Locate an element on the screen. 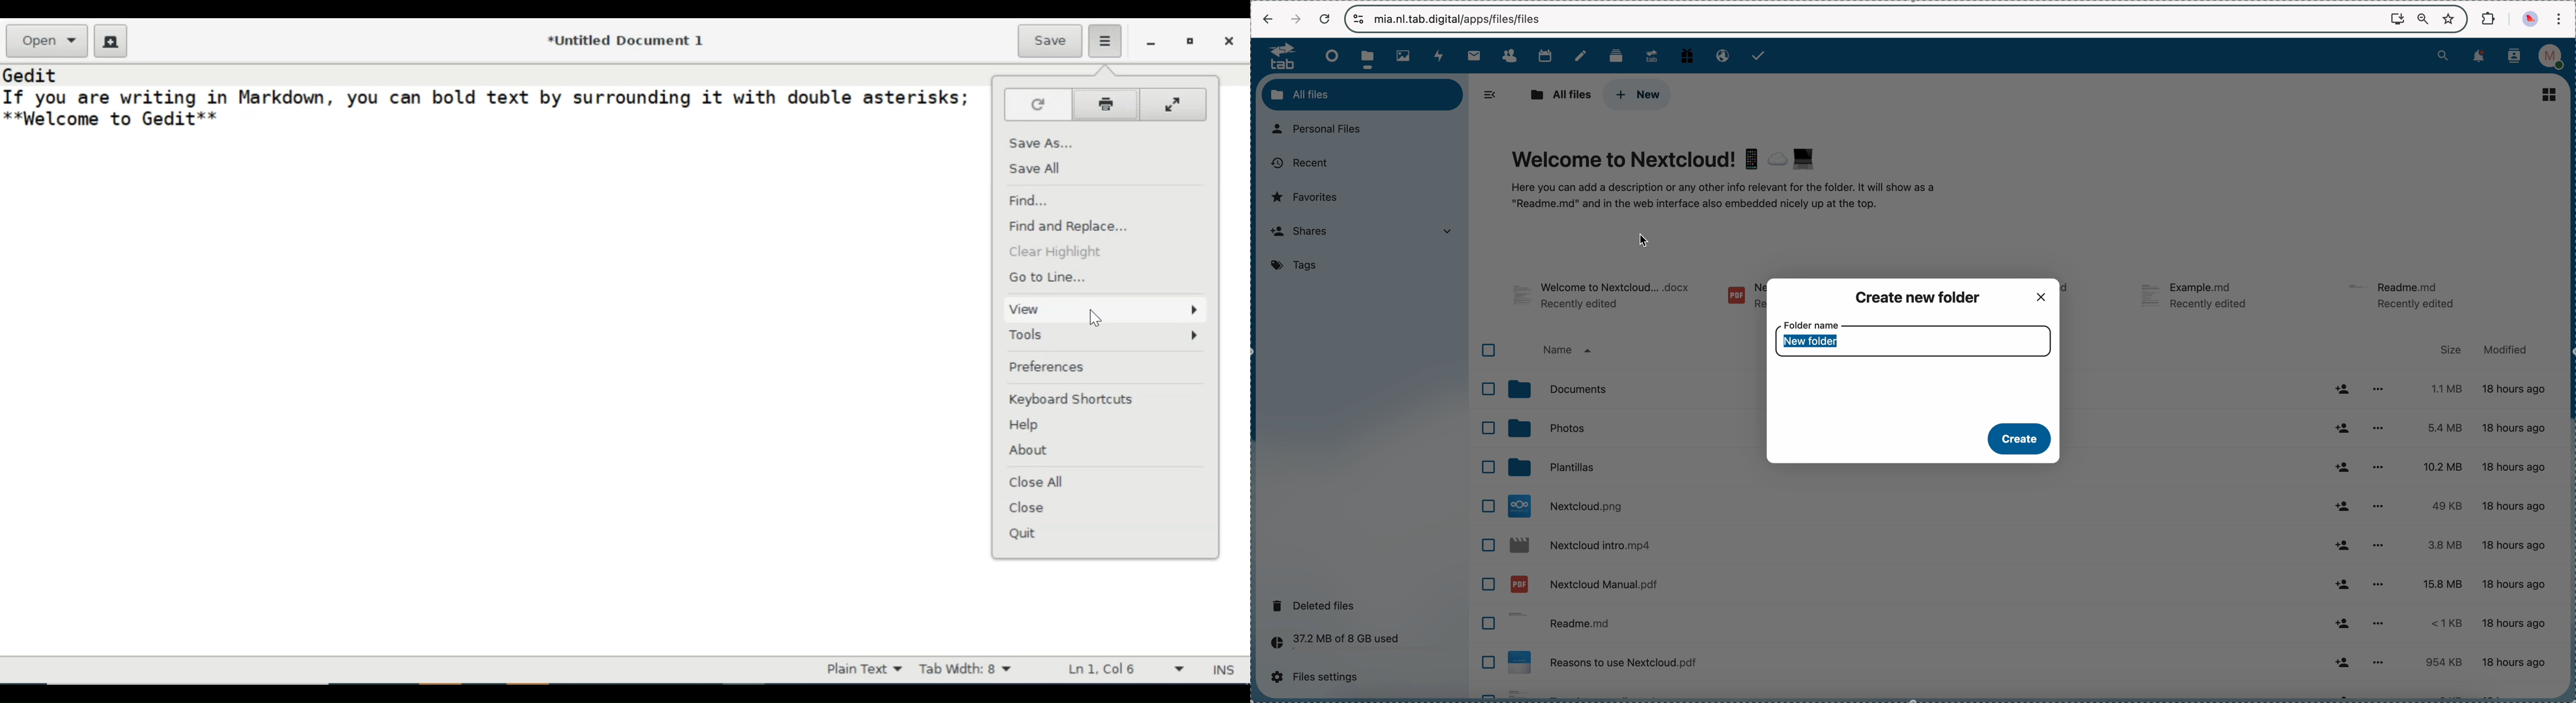 The height and width of the screenshot is (728, 2576). navigate foward is located at coordinates (1296, 19).